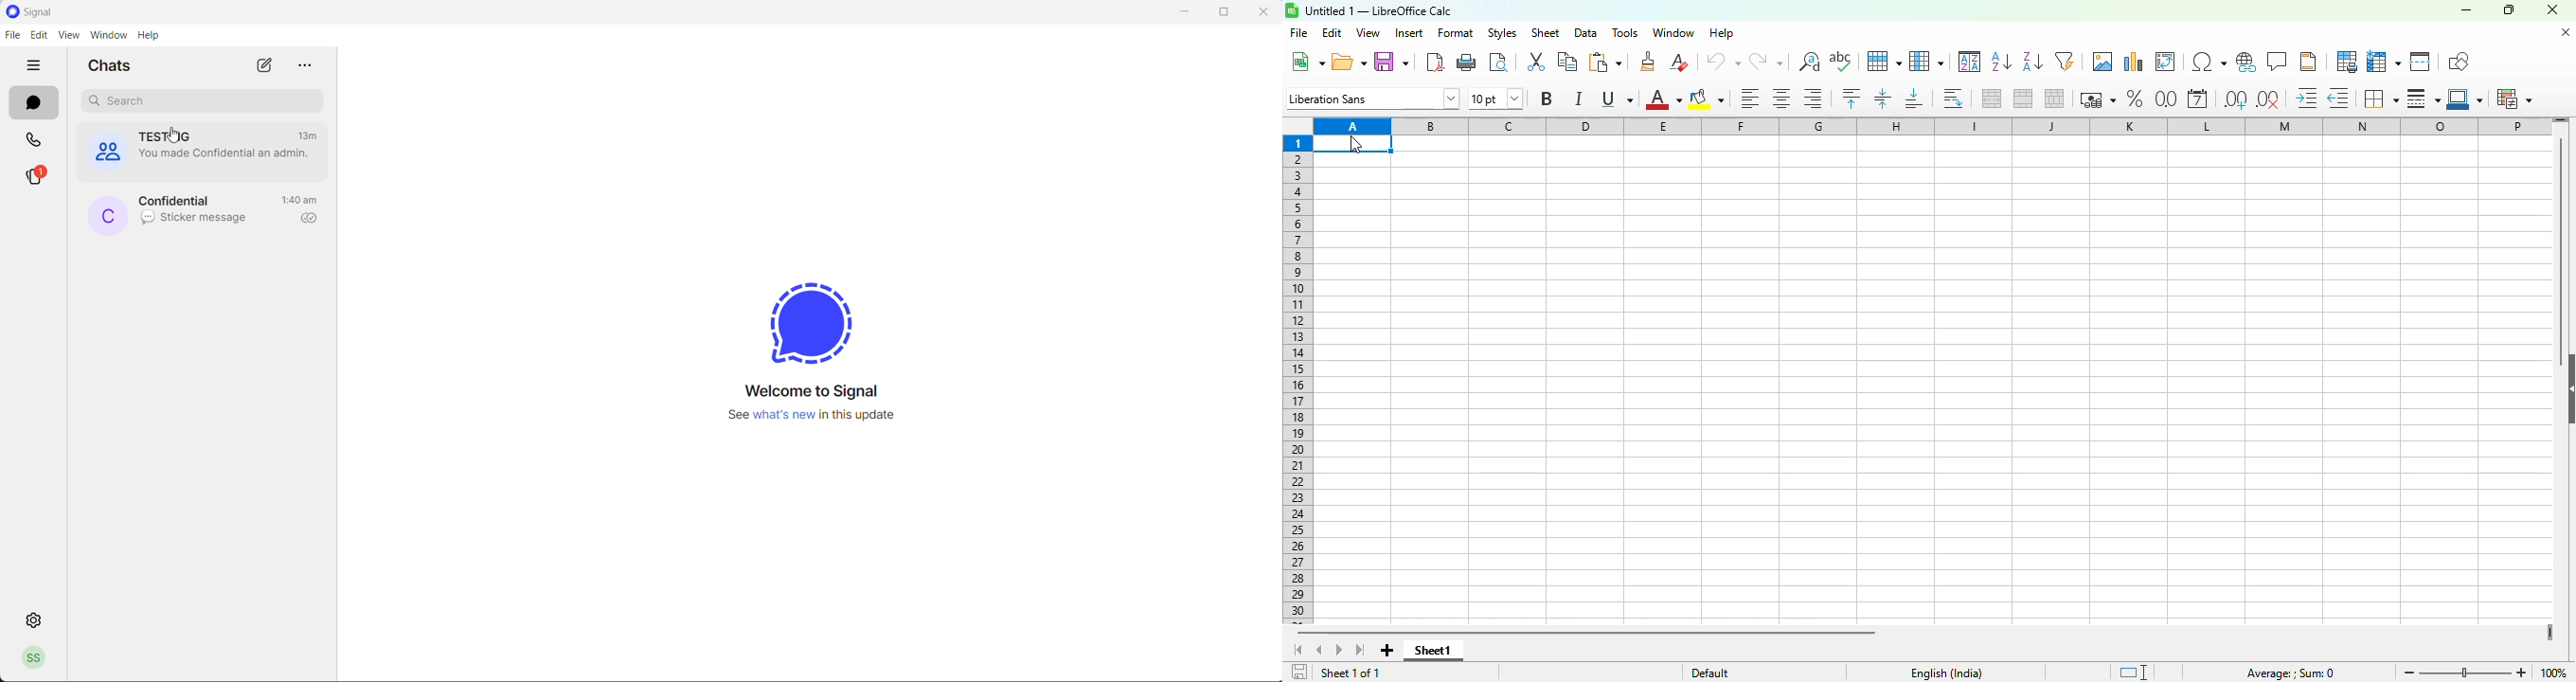 Image resolution: width=2576 pixels, height=700 pixels. What do you see at coordinates (38, 658) in the screenshot?
I see `profile` at bounding box center [38, 658].